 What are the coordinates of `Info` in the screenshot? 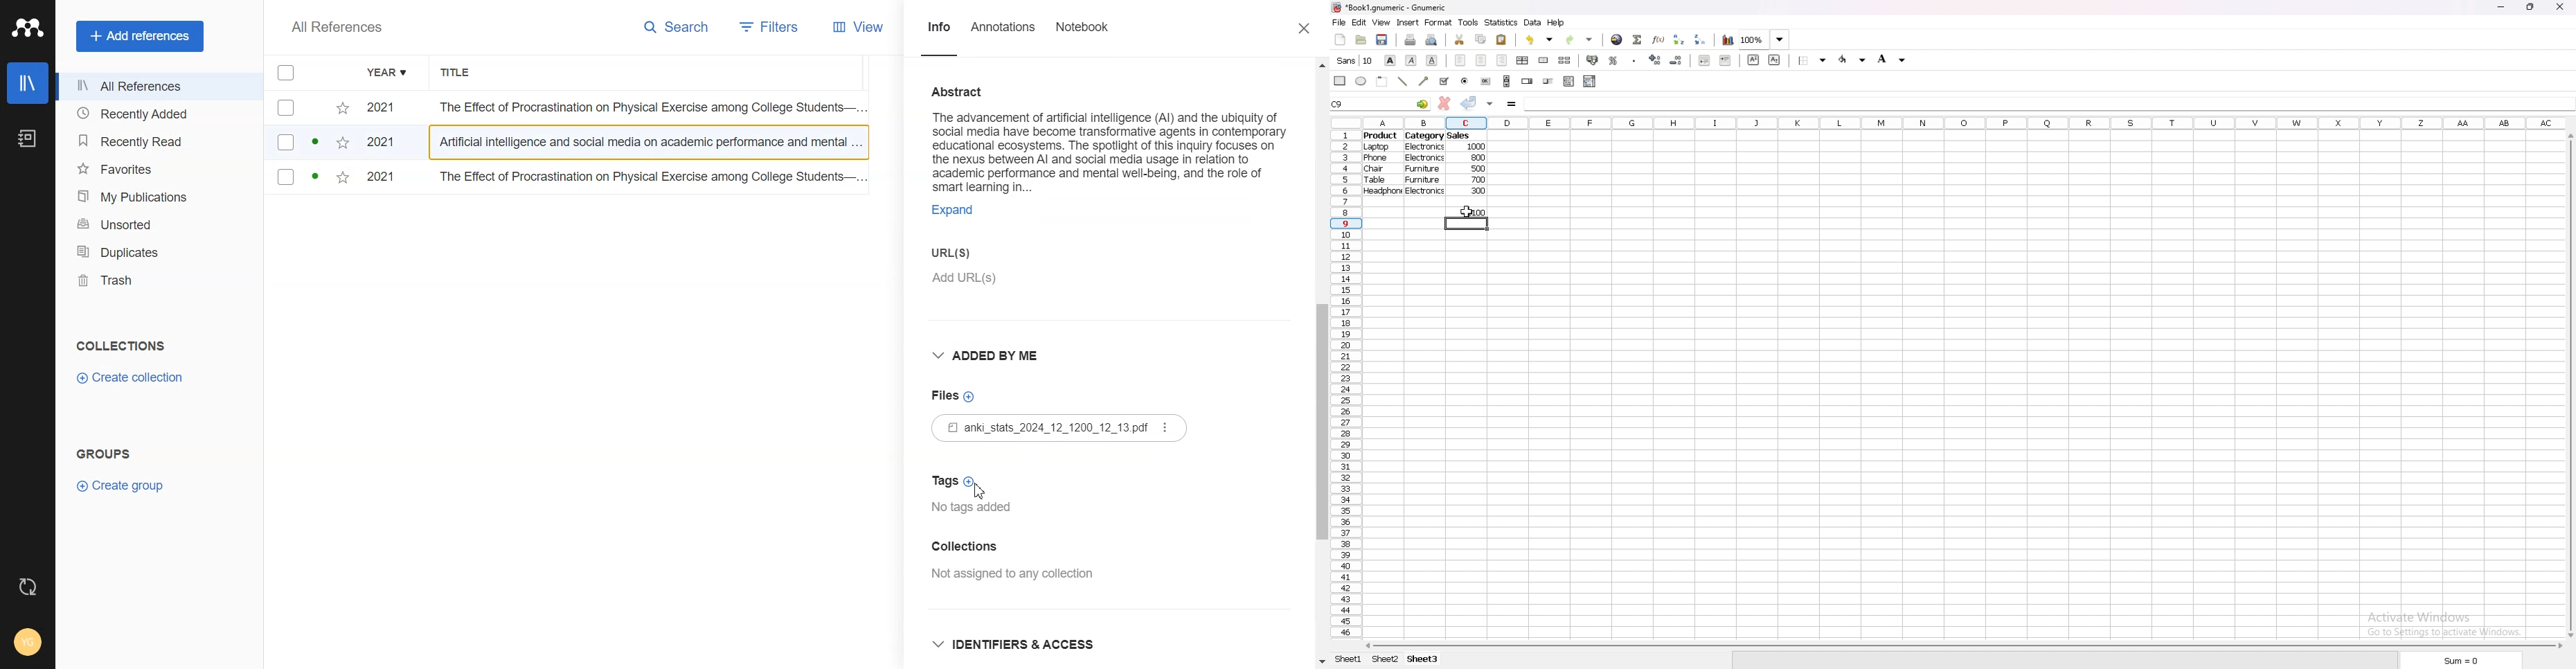 It's located at (939, 34).